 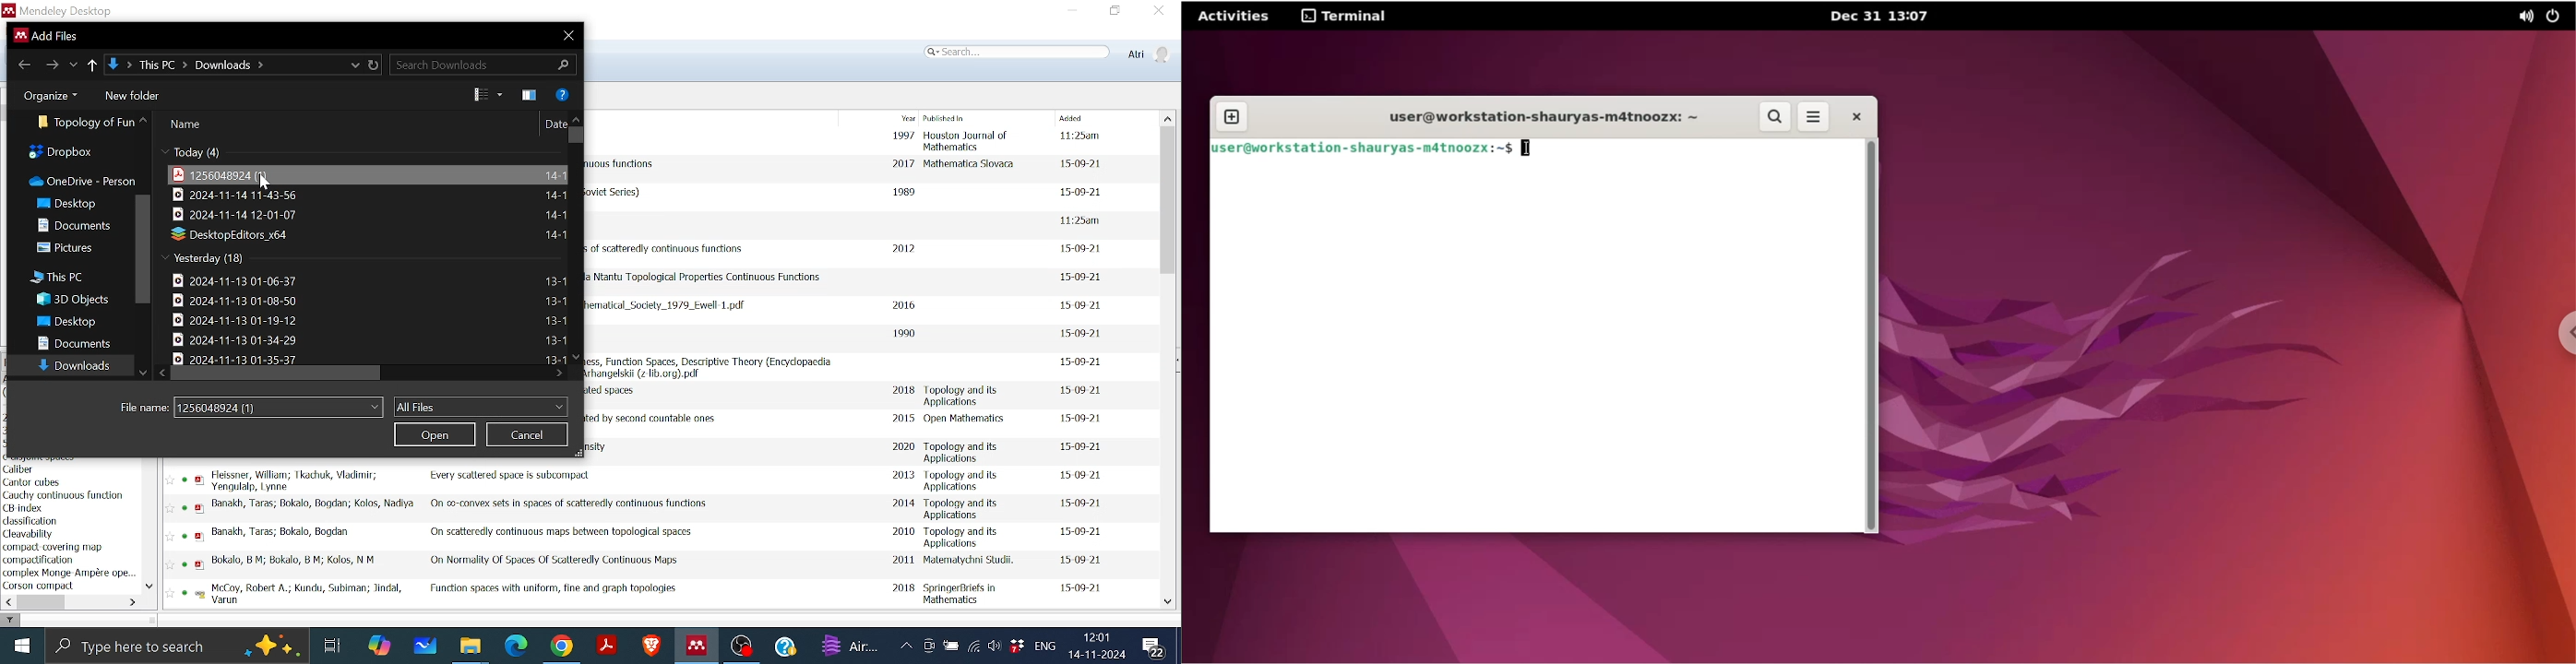 I want to click on Internet access, so click(x=974, y=645).